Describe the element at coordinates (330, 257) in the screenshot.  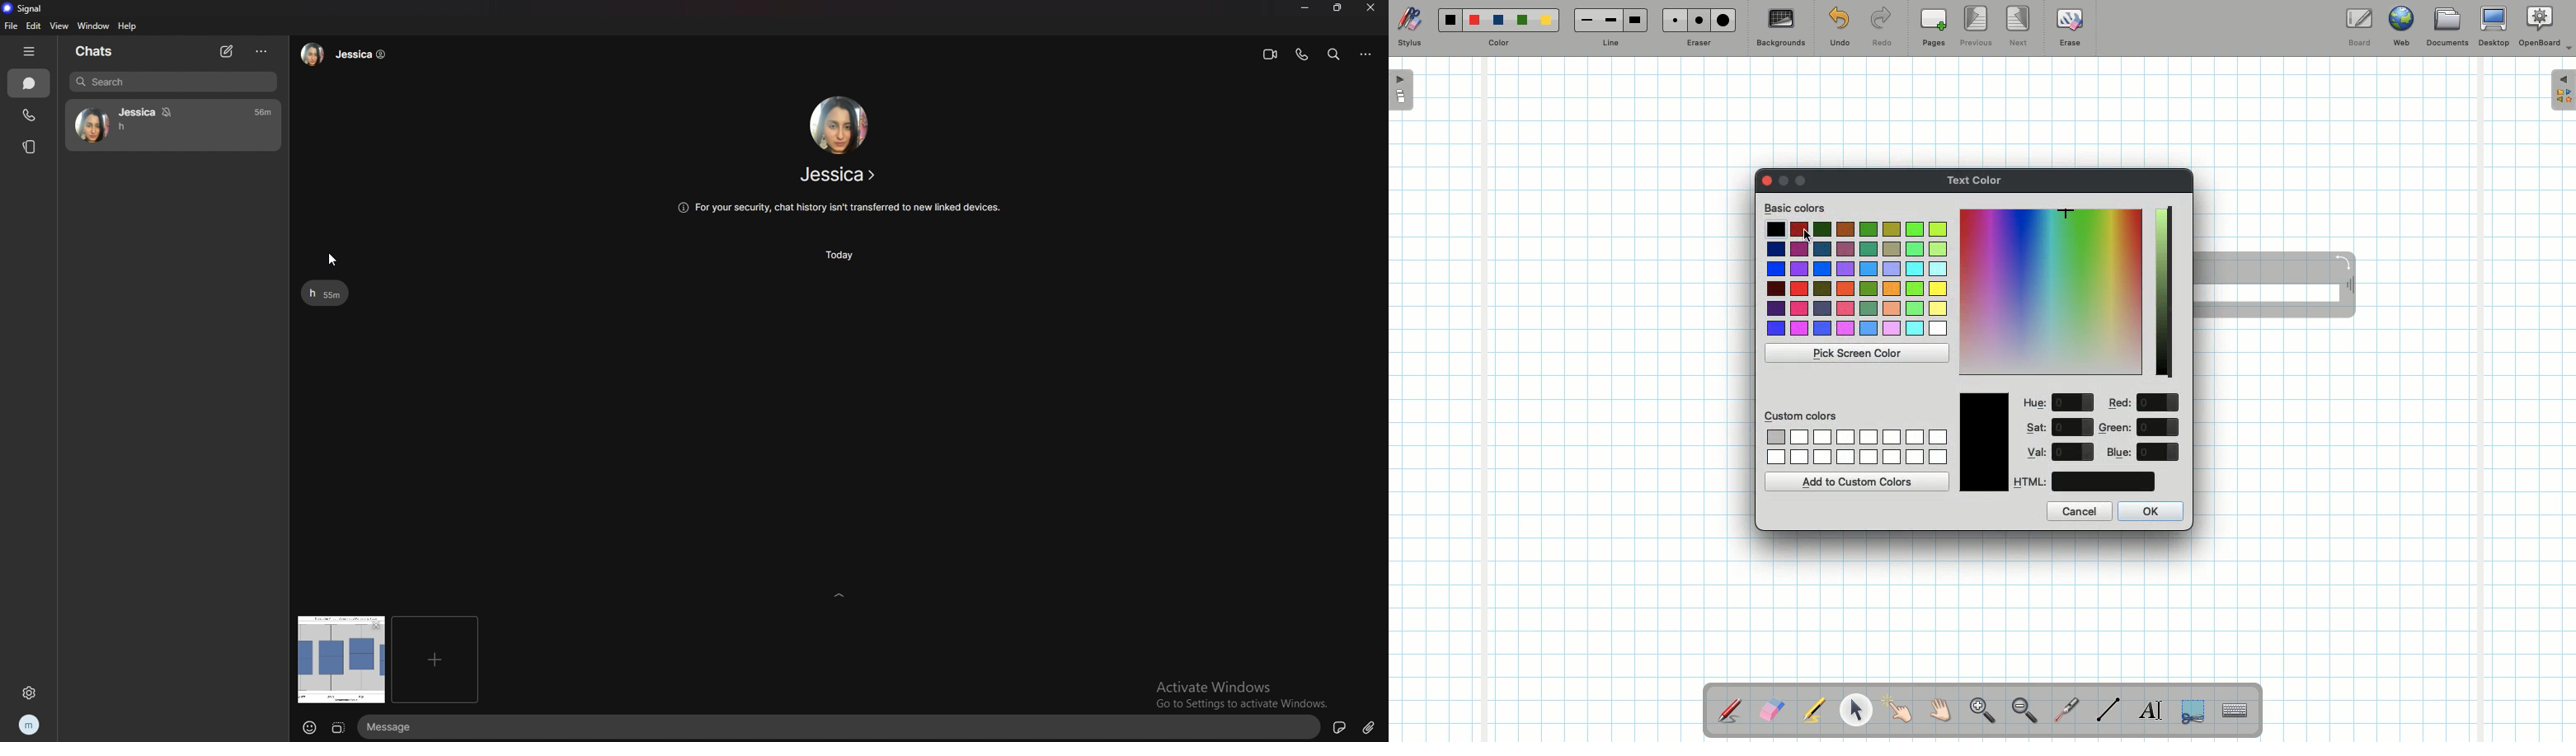
I see `cursor` at that location.